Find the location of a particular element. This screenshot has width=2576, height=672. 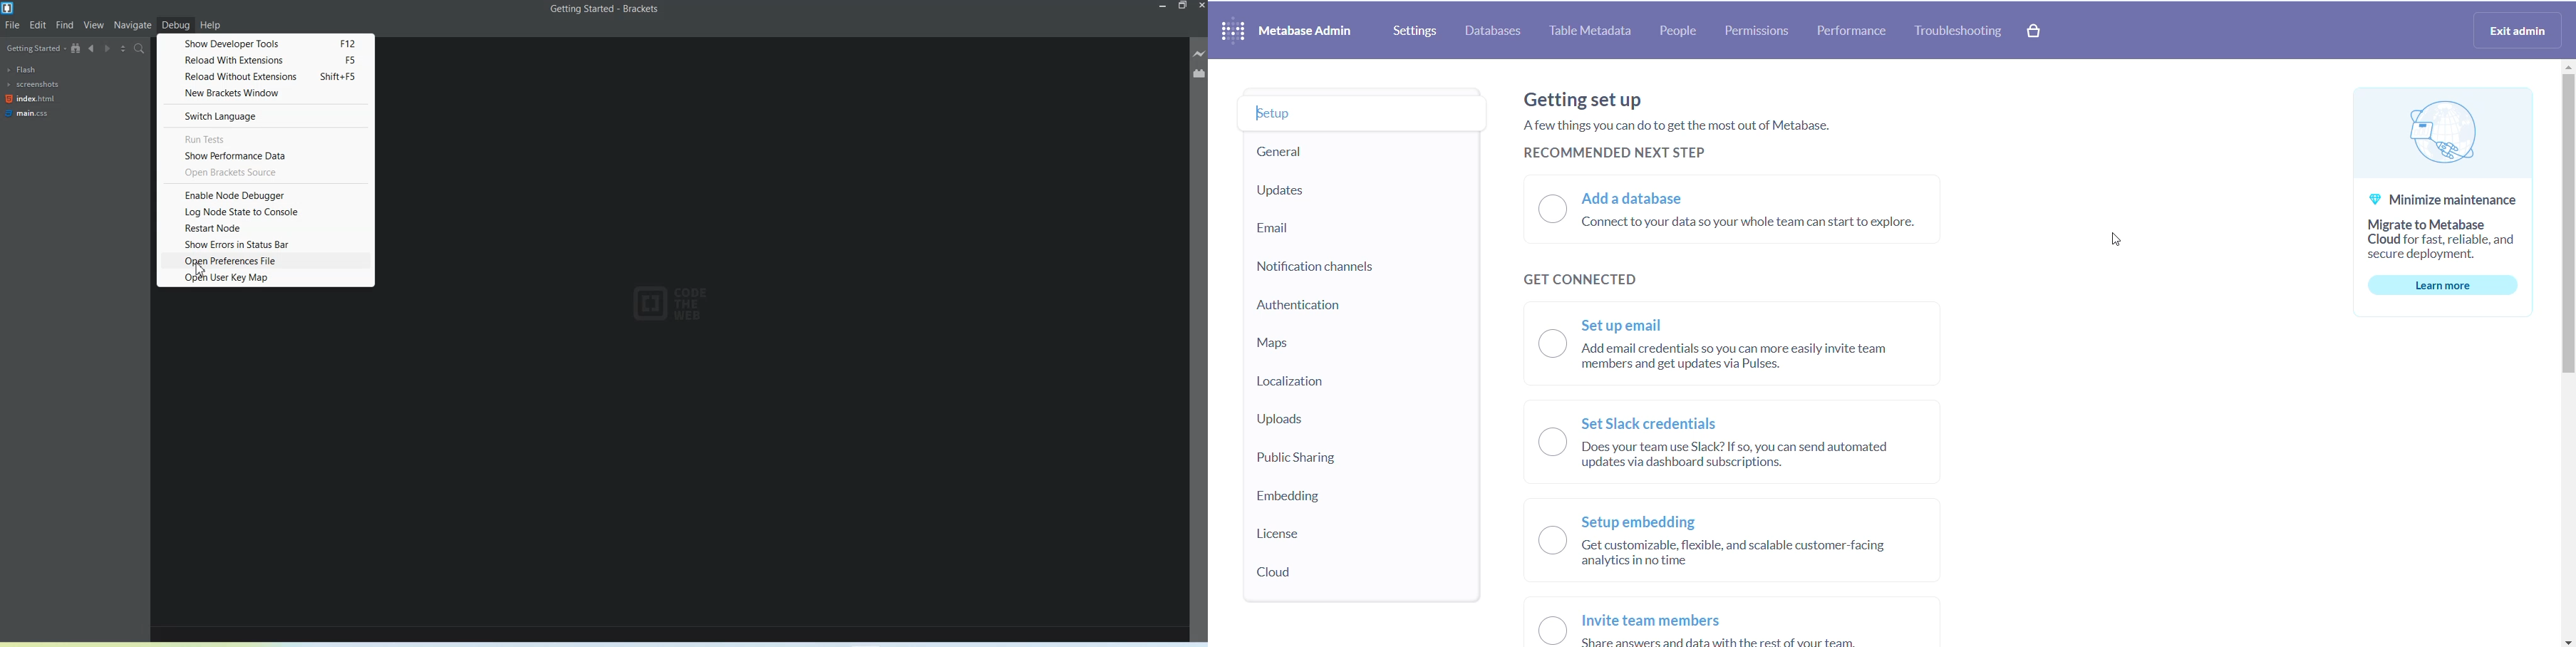

maps is located at coordinates (1271, 343).